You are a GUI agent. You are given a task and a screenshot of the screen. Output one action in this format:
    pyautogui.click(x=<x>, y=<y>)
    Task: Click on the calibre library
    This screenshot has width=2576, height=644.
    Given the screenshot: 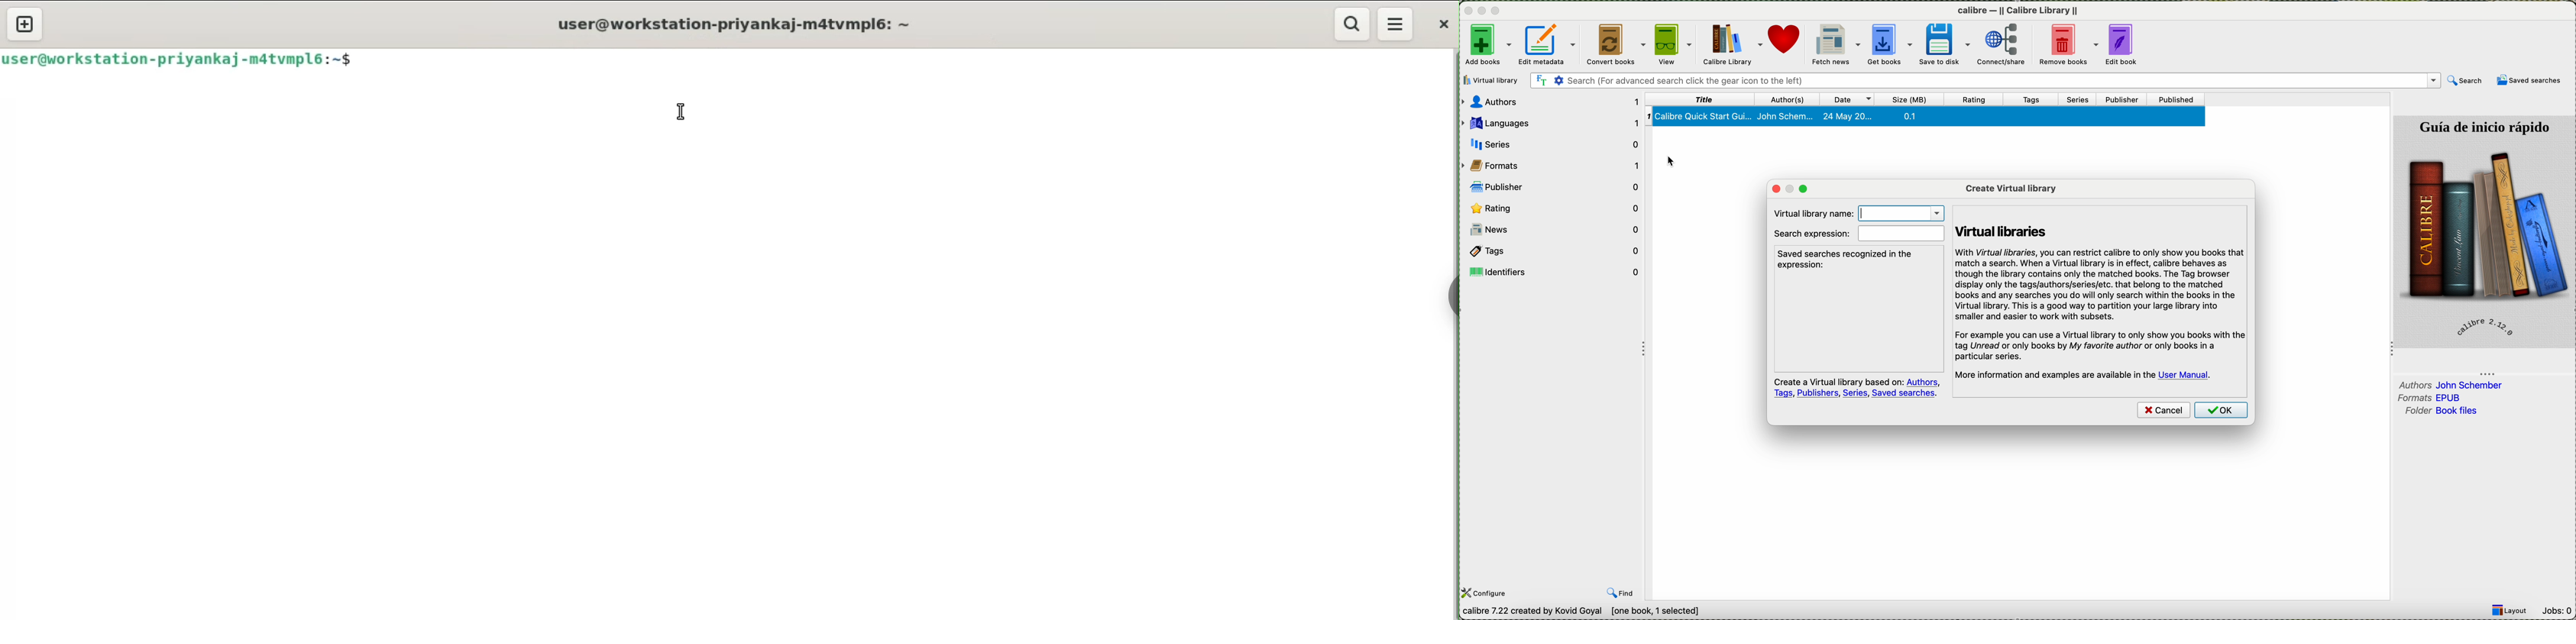 What is the action you would take?
    pyautogui.click(x=1734, y=45)
    